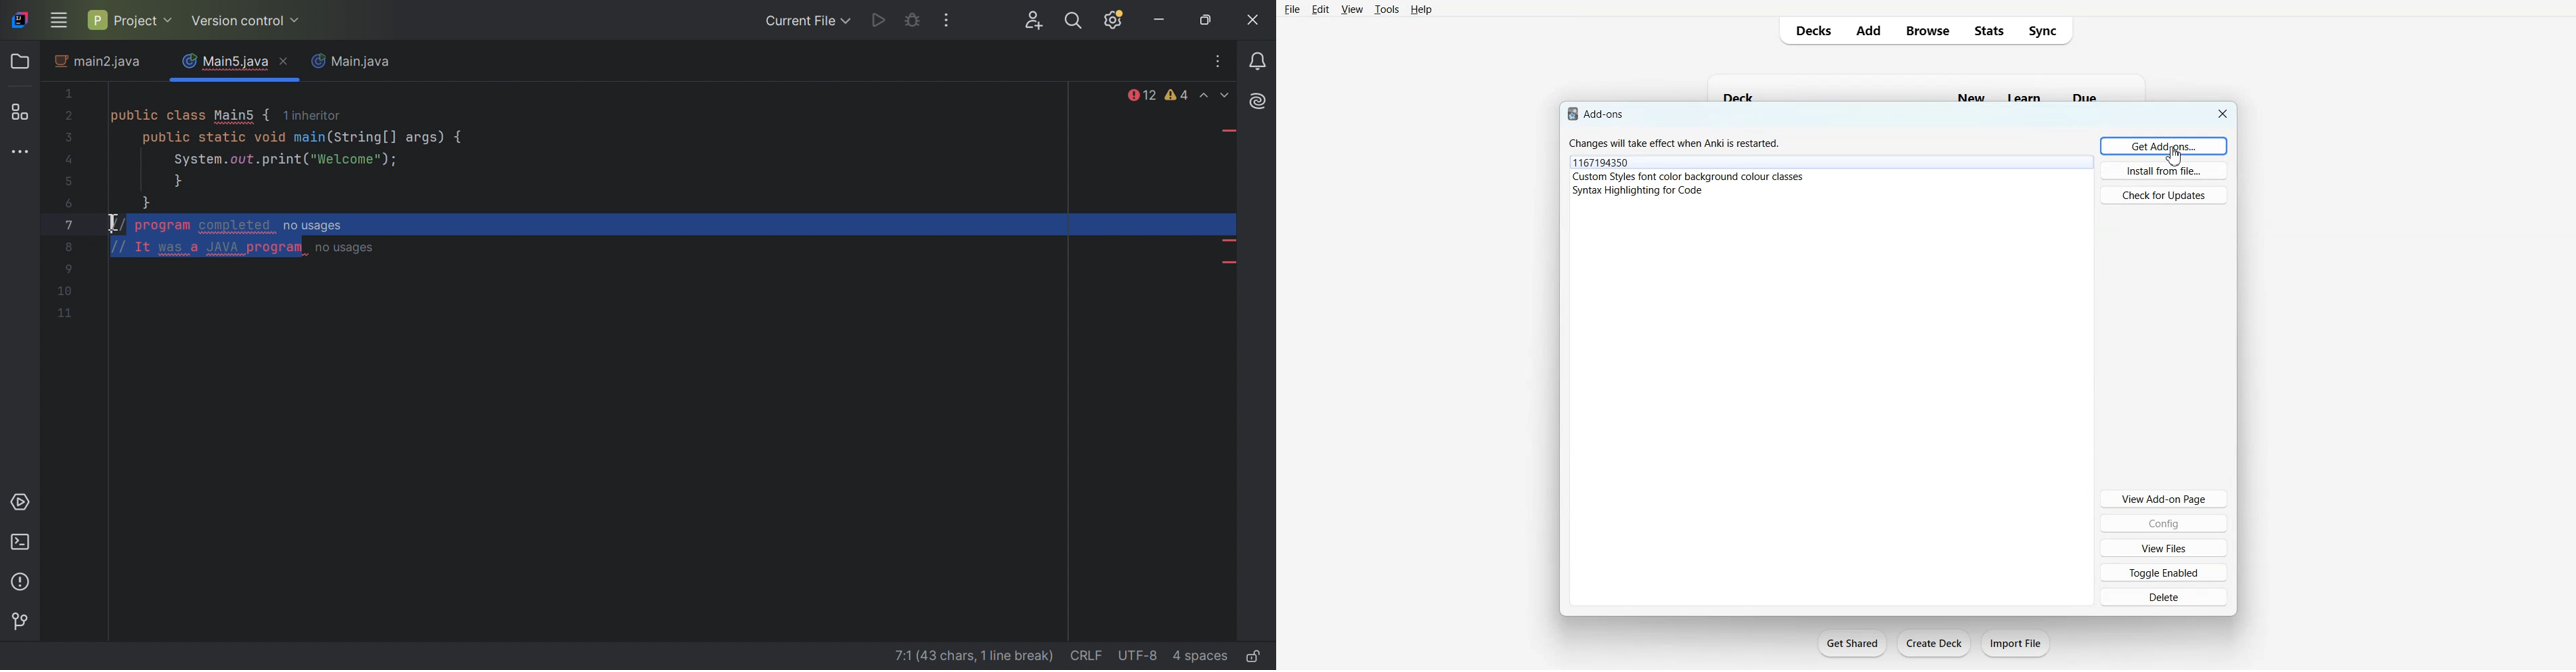  Describe the element at coordinates (1602, 162) in the screenshot. I see `1167194350` at that location.